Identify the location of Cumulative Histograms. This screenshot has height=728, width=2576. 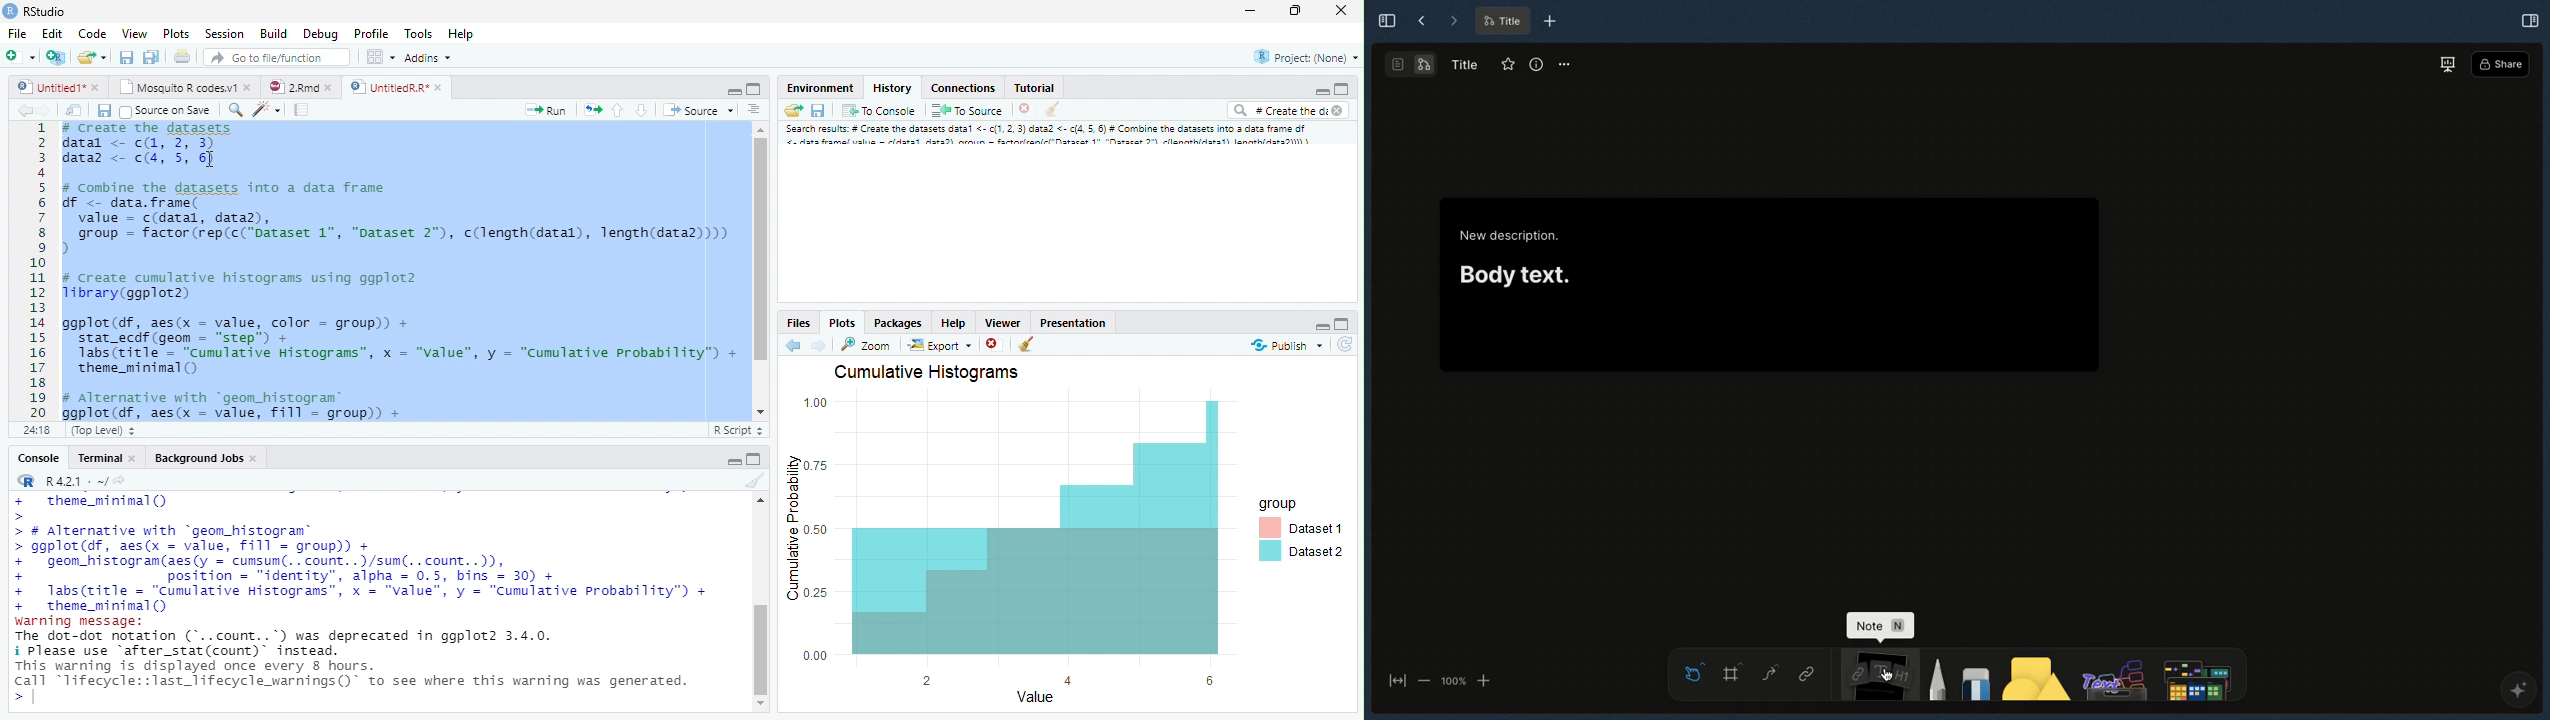
(933, 373).